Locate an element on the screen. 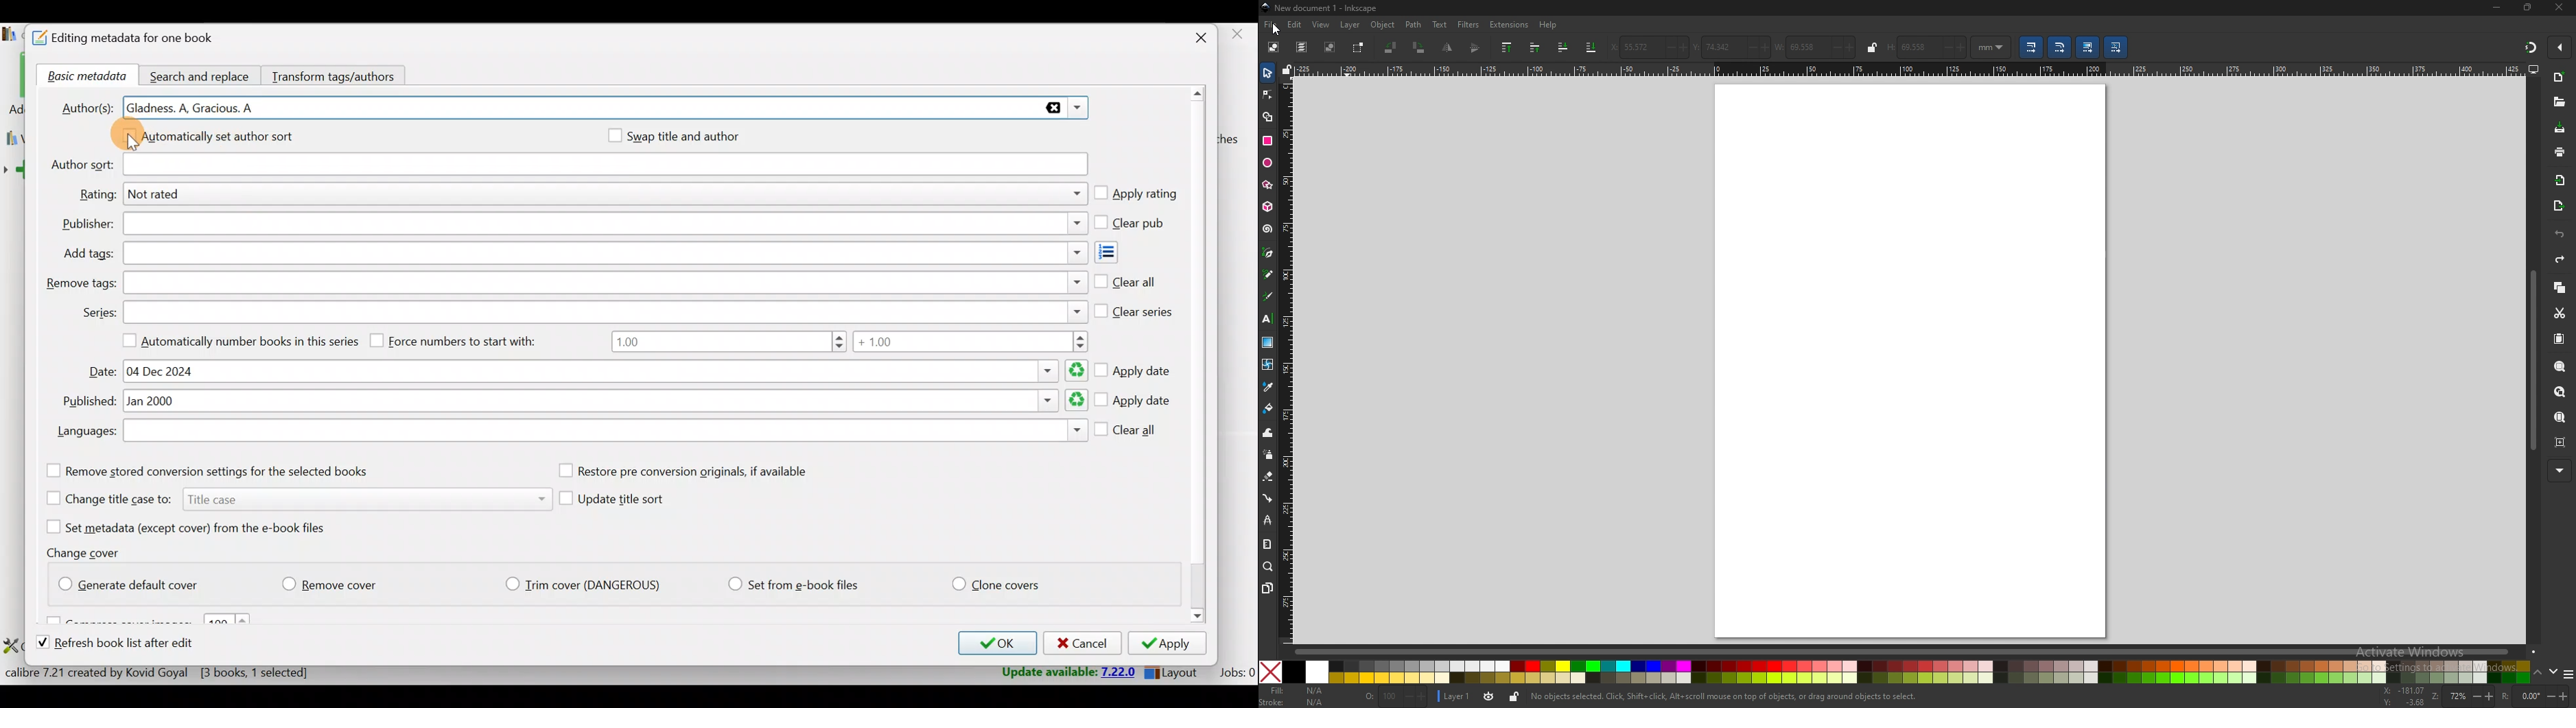 The height and width of the screenshot is (728, 2576). ellipse is located at coordinates (1267, 163).